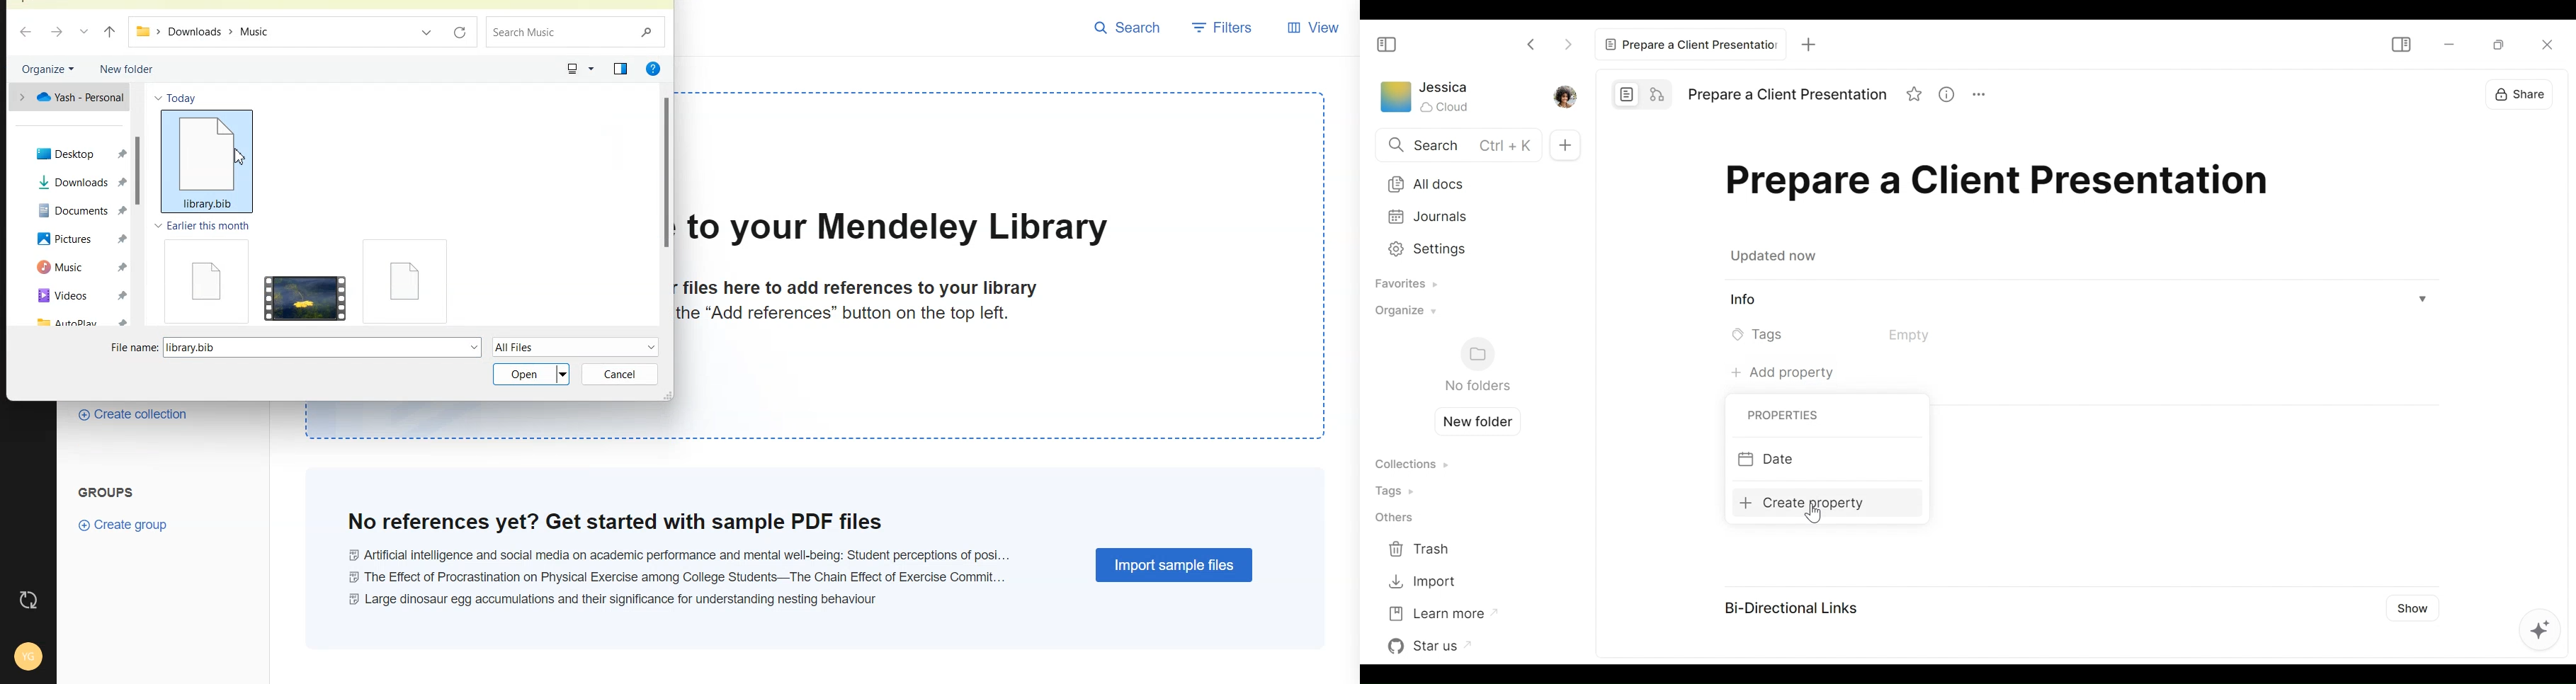  Describe the element at coordinates (2526, 99) in the screenshot. I see `Share` at that location.